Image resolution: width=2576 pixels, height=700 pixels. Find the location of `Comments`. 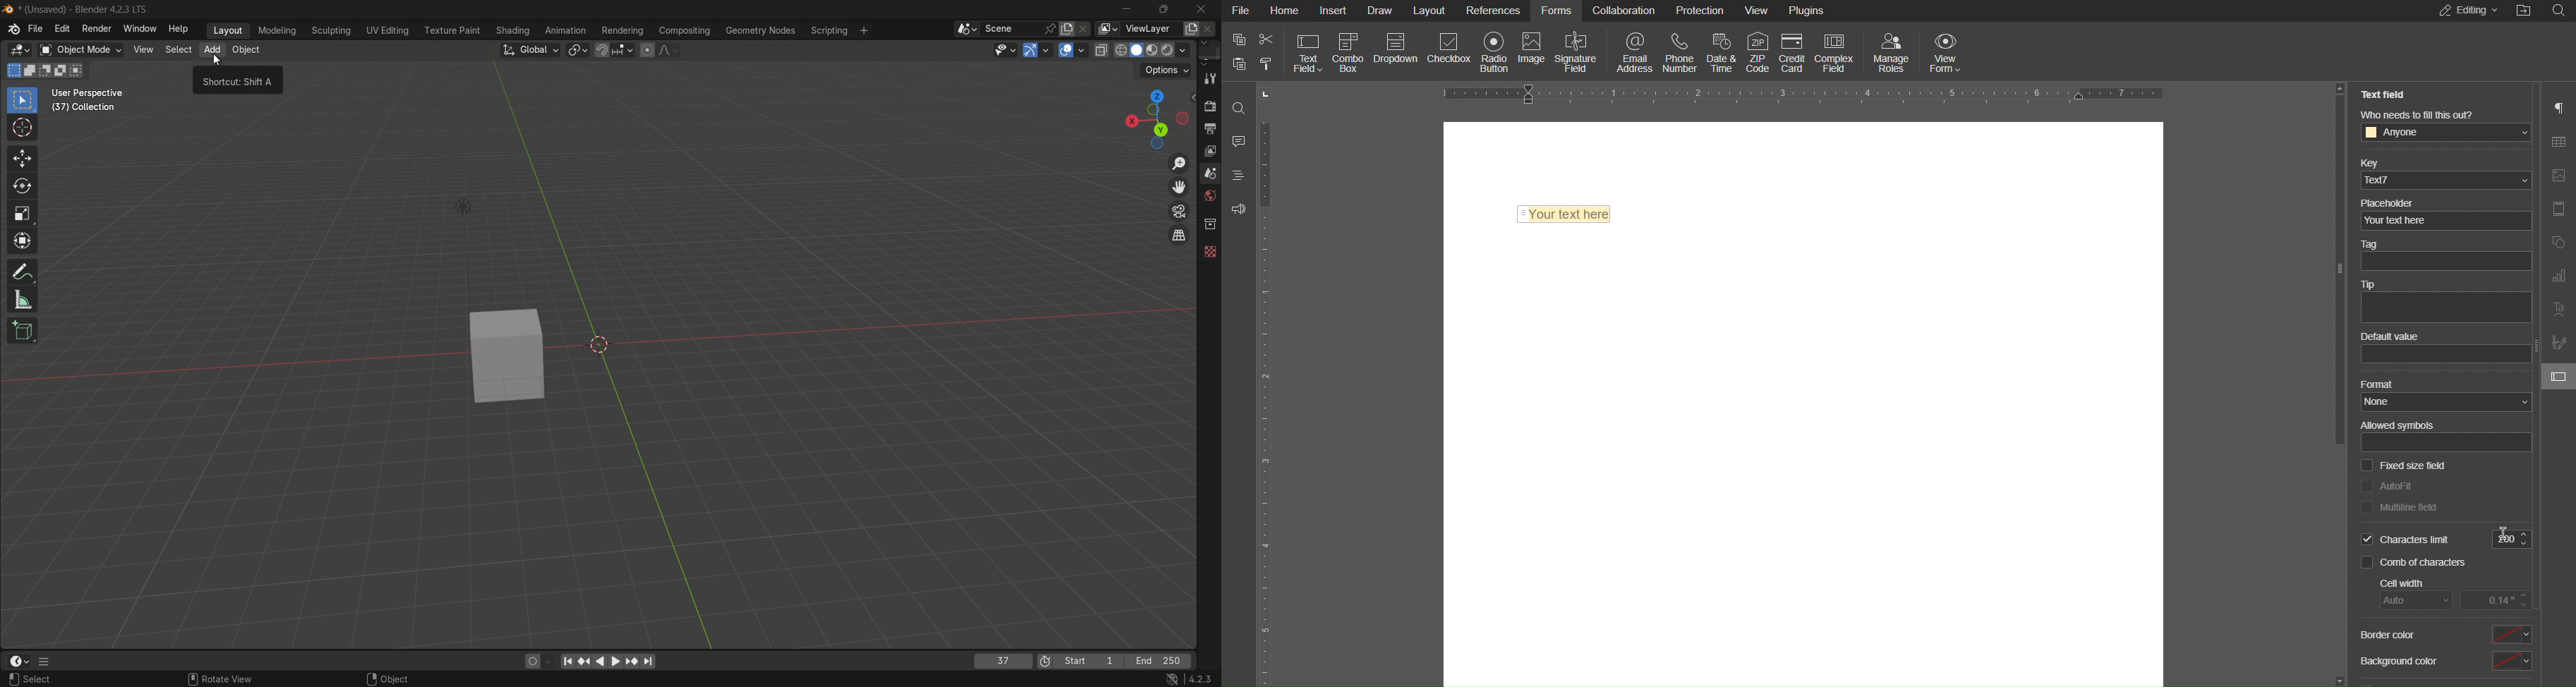

Comments is located at coordinates (1237, 140).